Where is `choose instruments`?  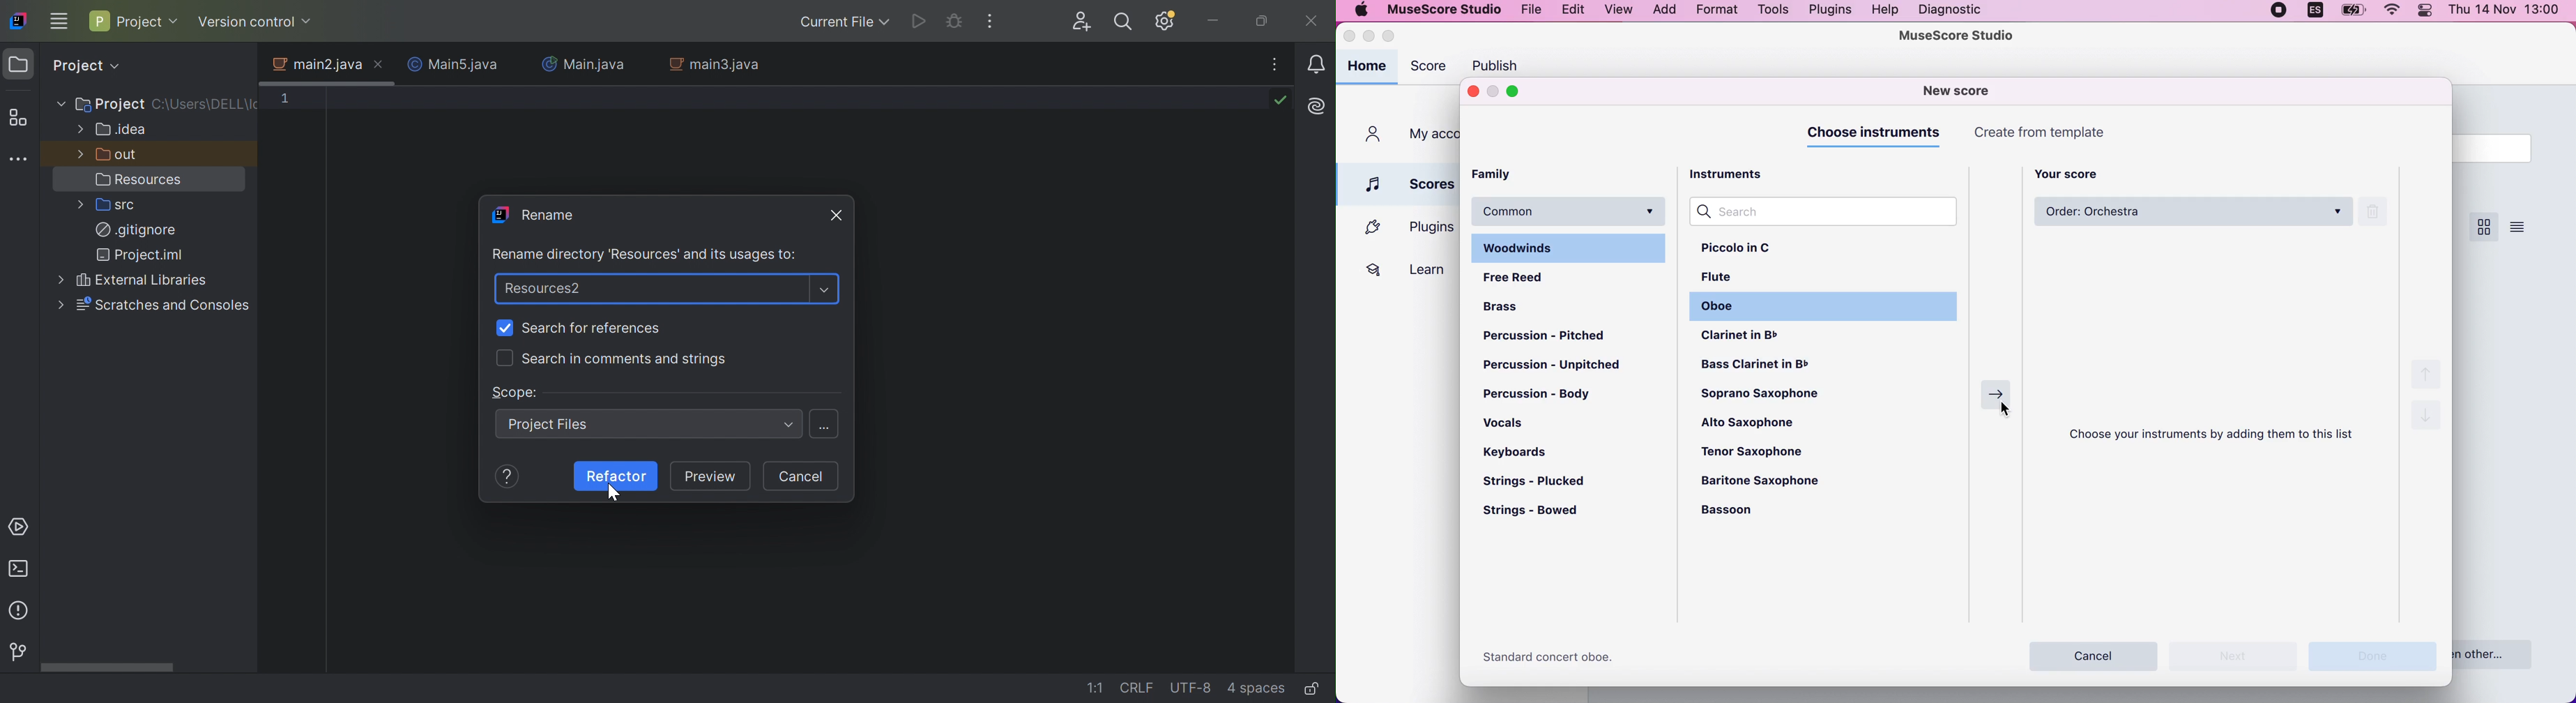
choose instruments is located at coordinates (1877, 137).